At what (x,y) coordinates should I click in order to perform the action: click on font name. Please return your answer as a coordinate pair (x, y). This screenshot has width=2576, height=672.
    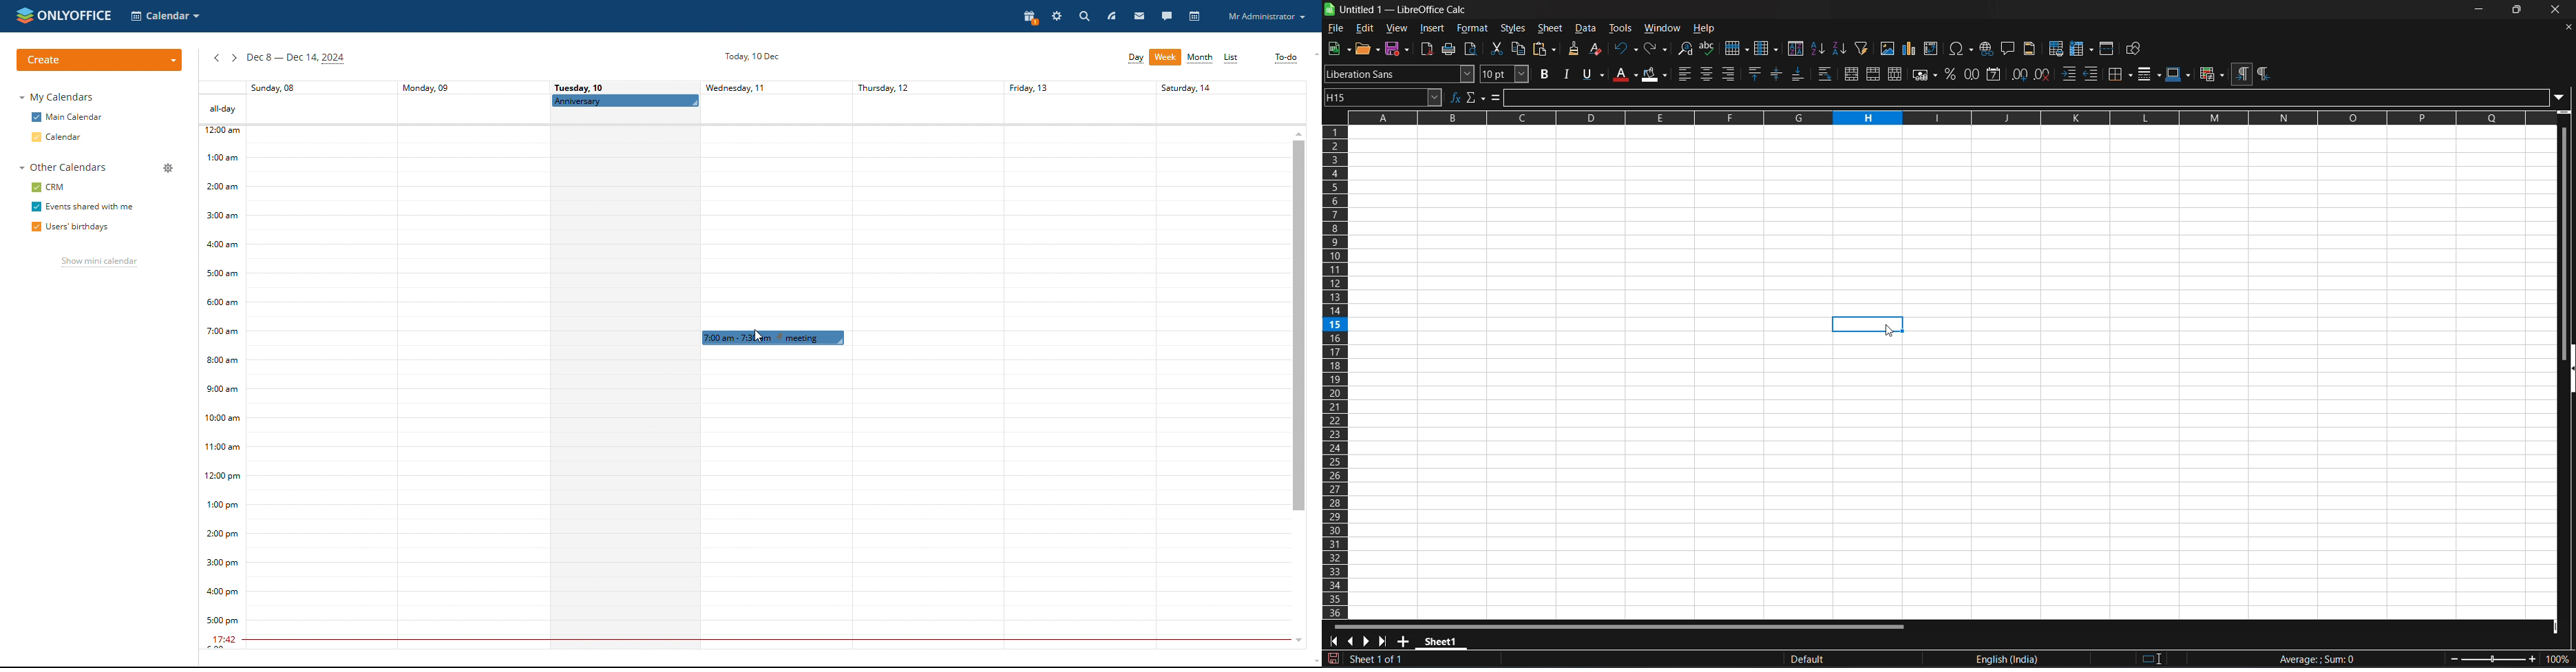
    Looking at the image, I should click on (1400, 74).